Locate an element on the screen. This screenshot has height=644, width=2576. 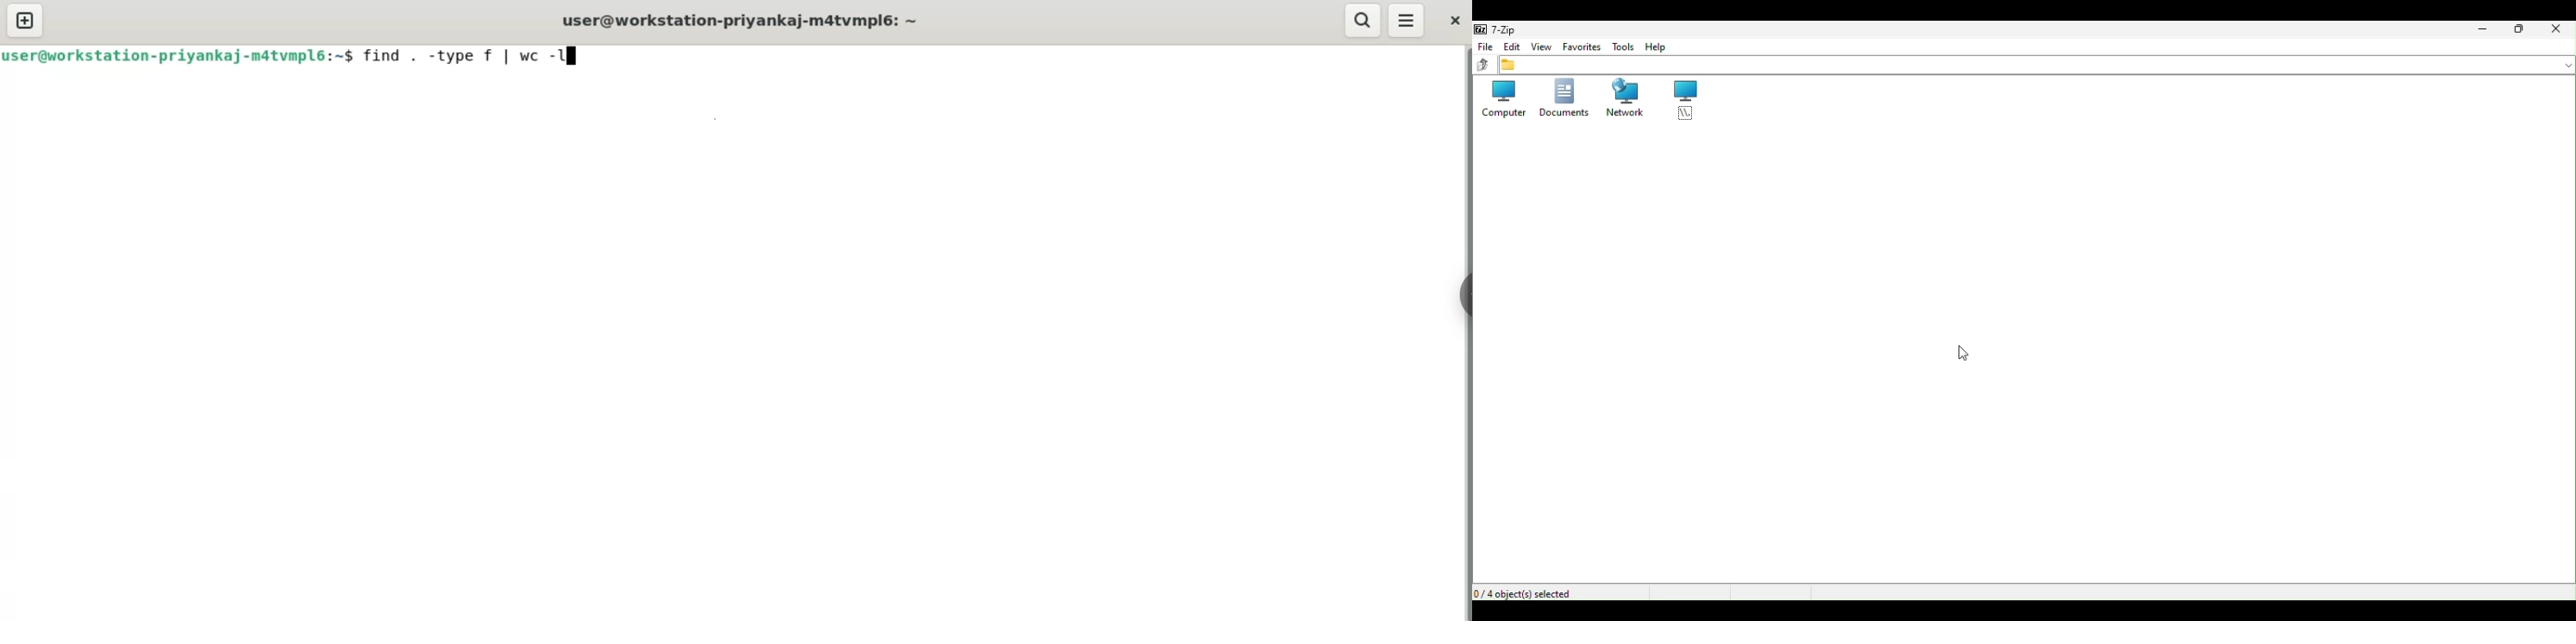
Computer is located at coordinates (1501, 99).